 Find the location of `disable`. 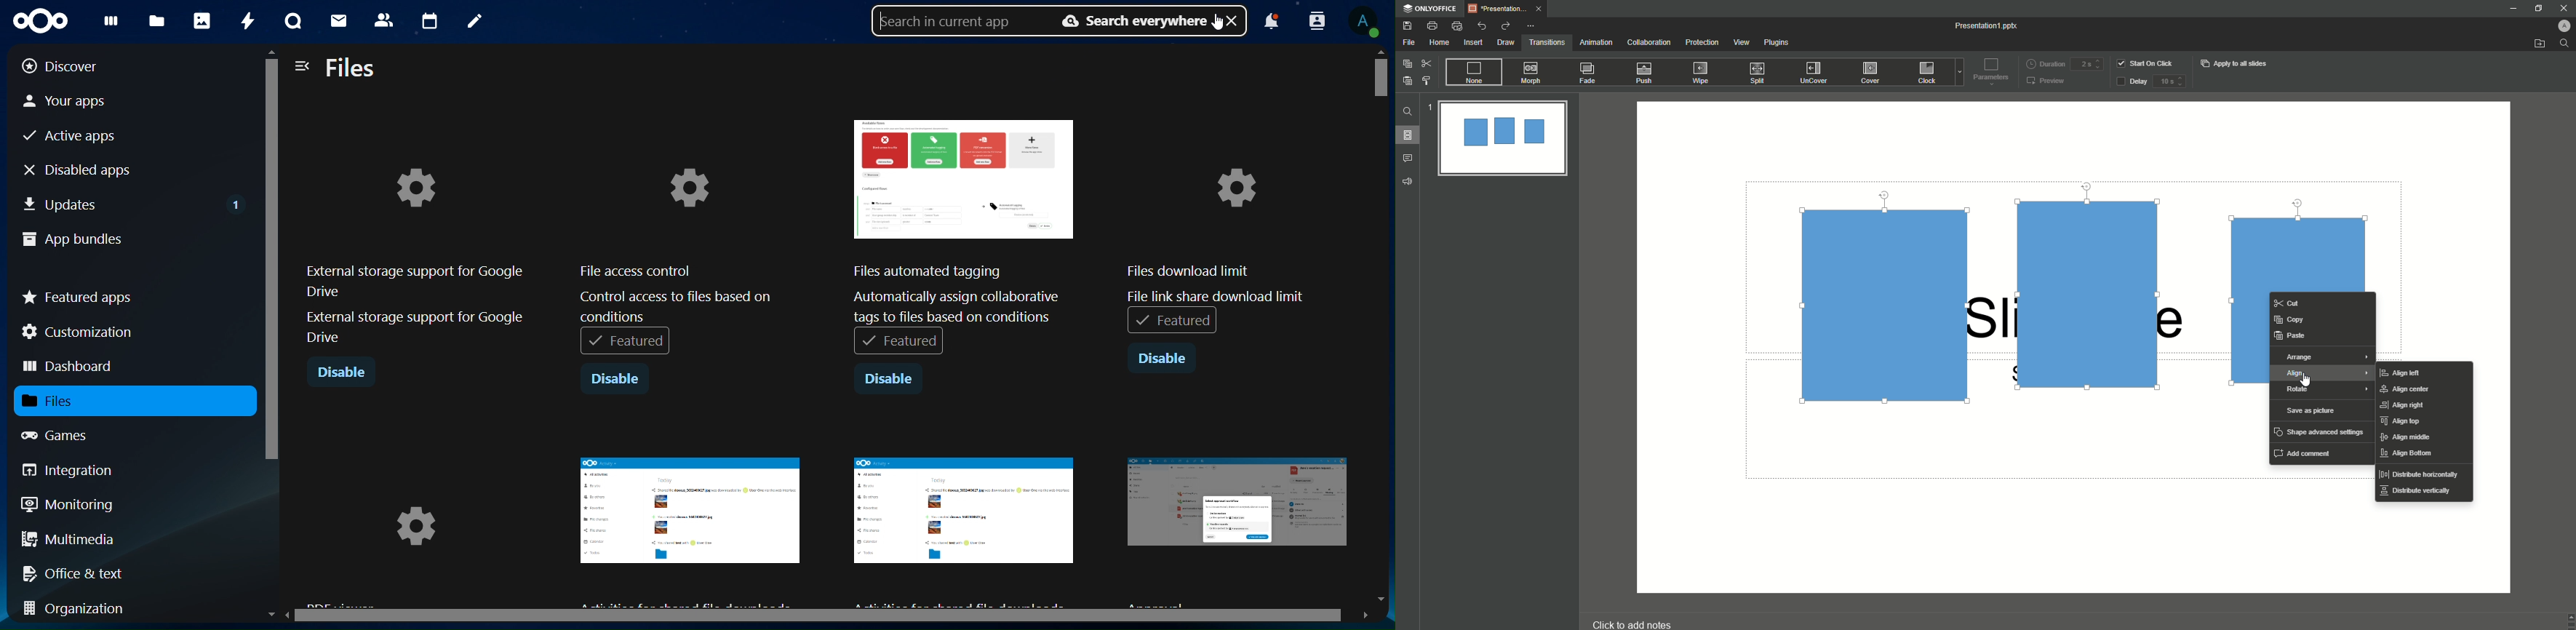

disable is located at coordinates (343, 375).